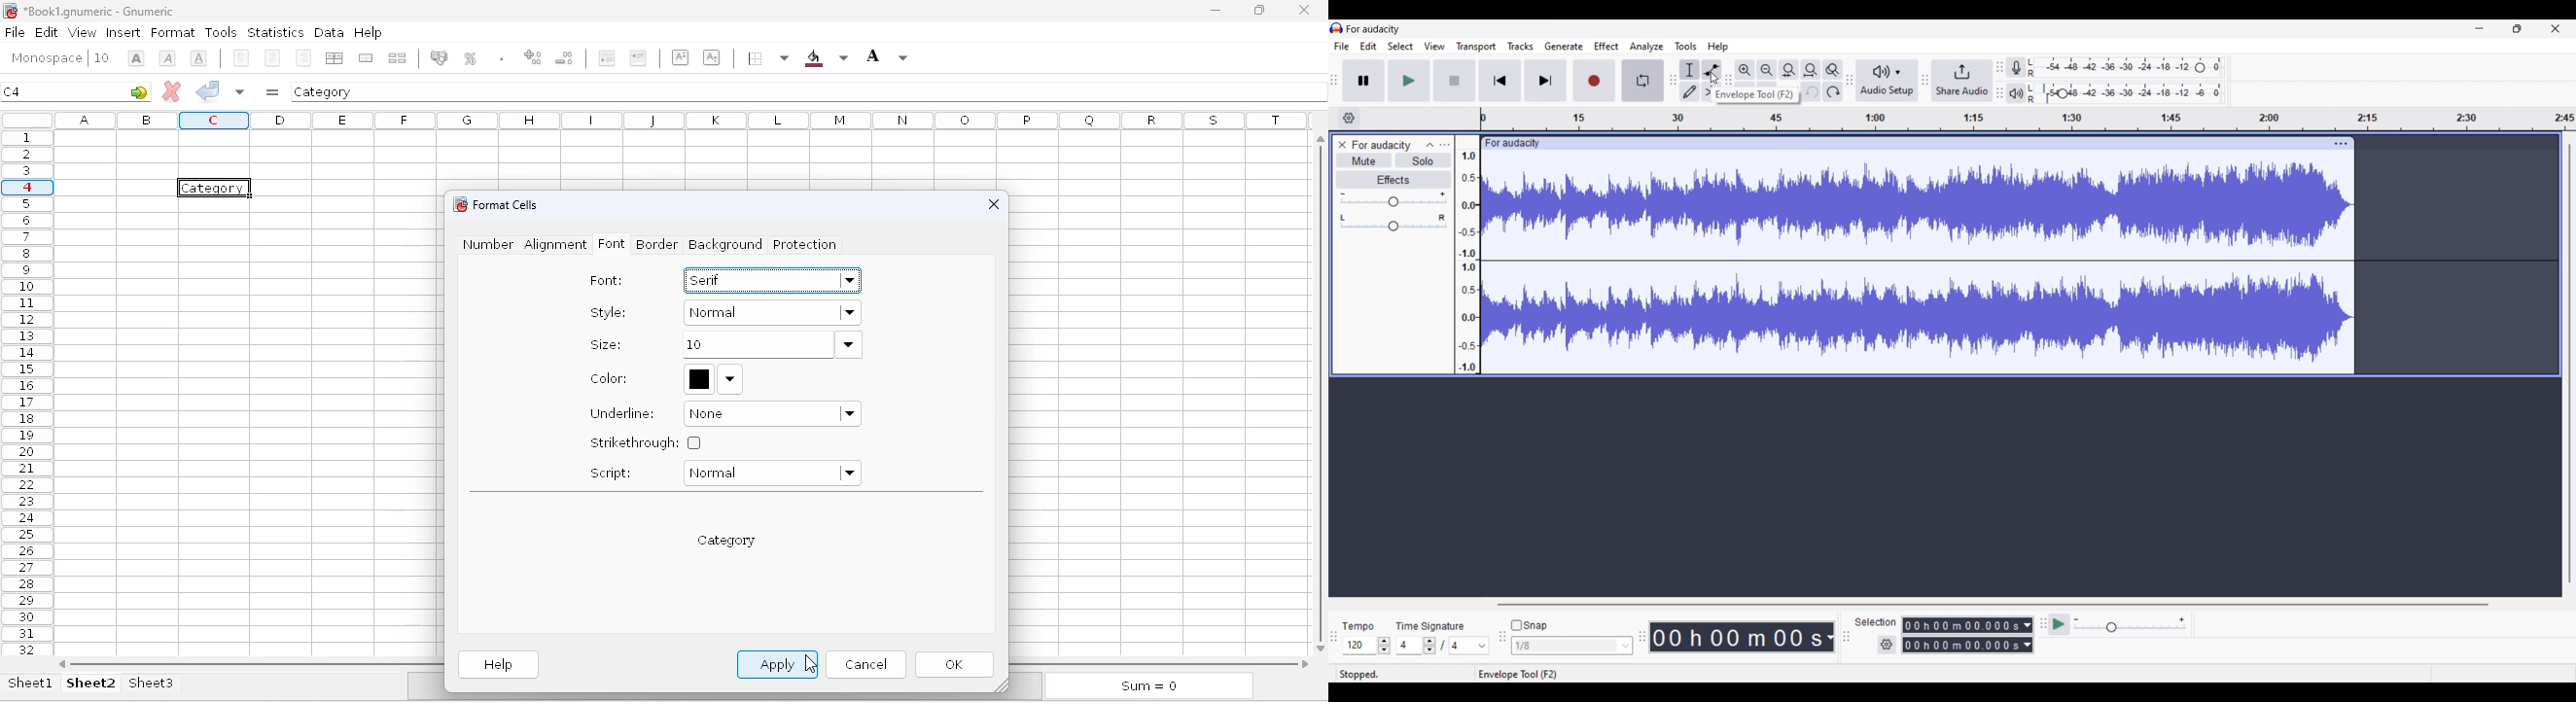 This screenshot has width=2576, height=728. Describe the element at coordinates (1443, 646) in the screenshot. I see `Time signature settings` at that location.